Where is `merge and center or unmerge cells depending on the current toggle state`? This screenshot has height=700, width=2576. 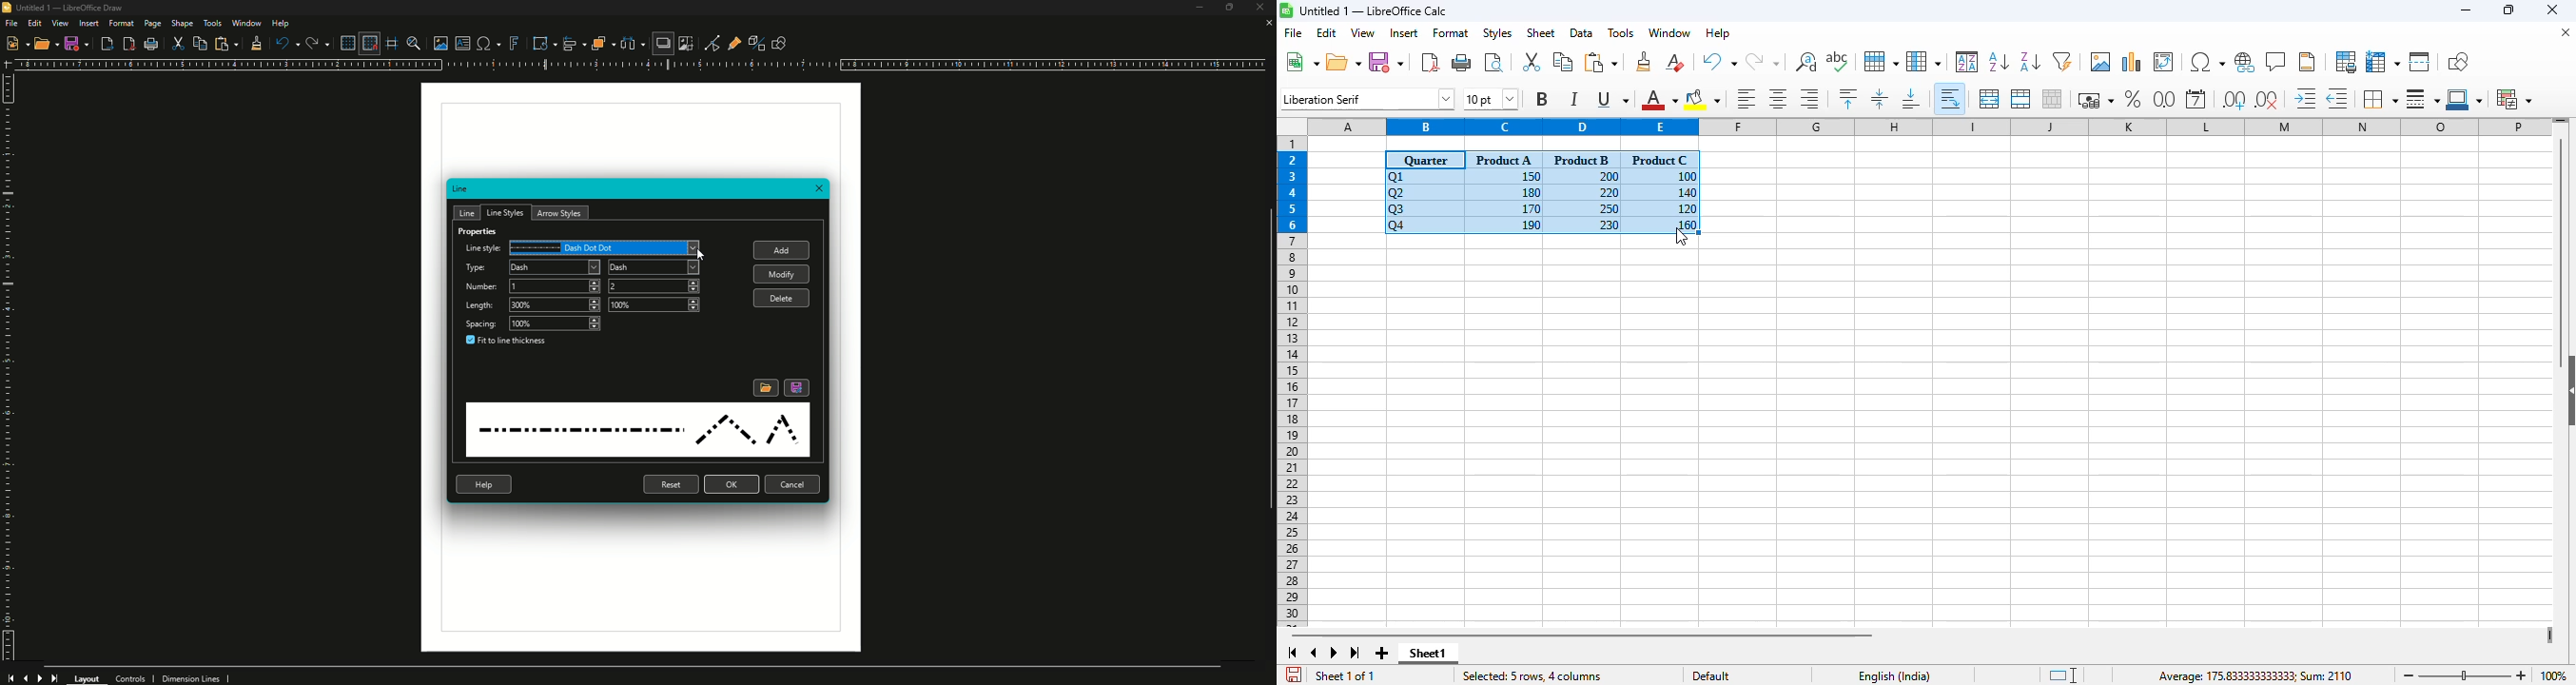
merge and center or unmerge cells depending on the current toggle state is located at coordinates (1990, 99).